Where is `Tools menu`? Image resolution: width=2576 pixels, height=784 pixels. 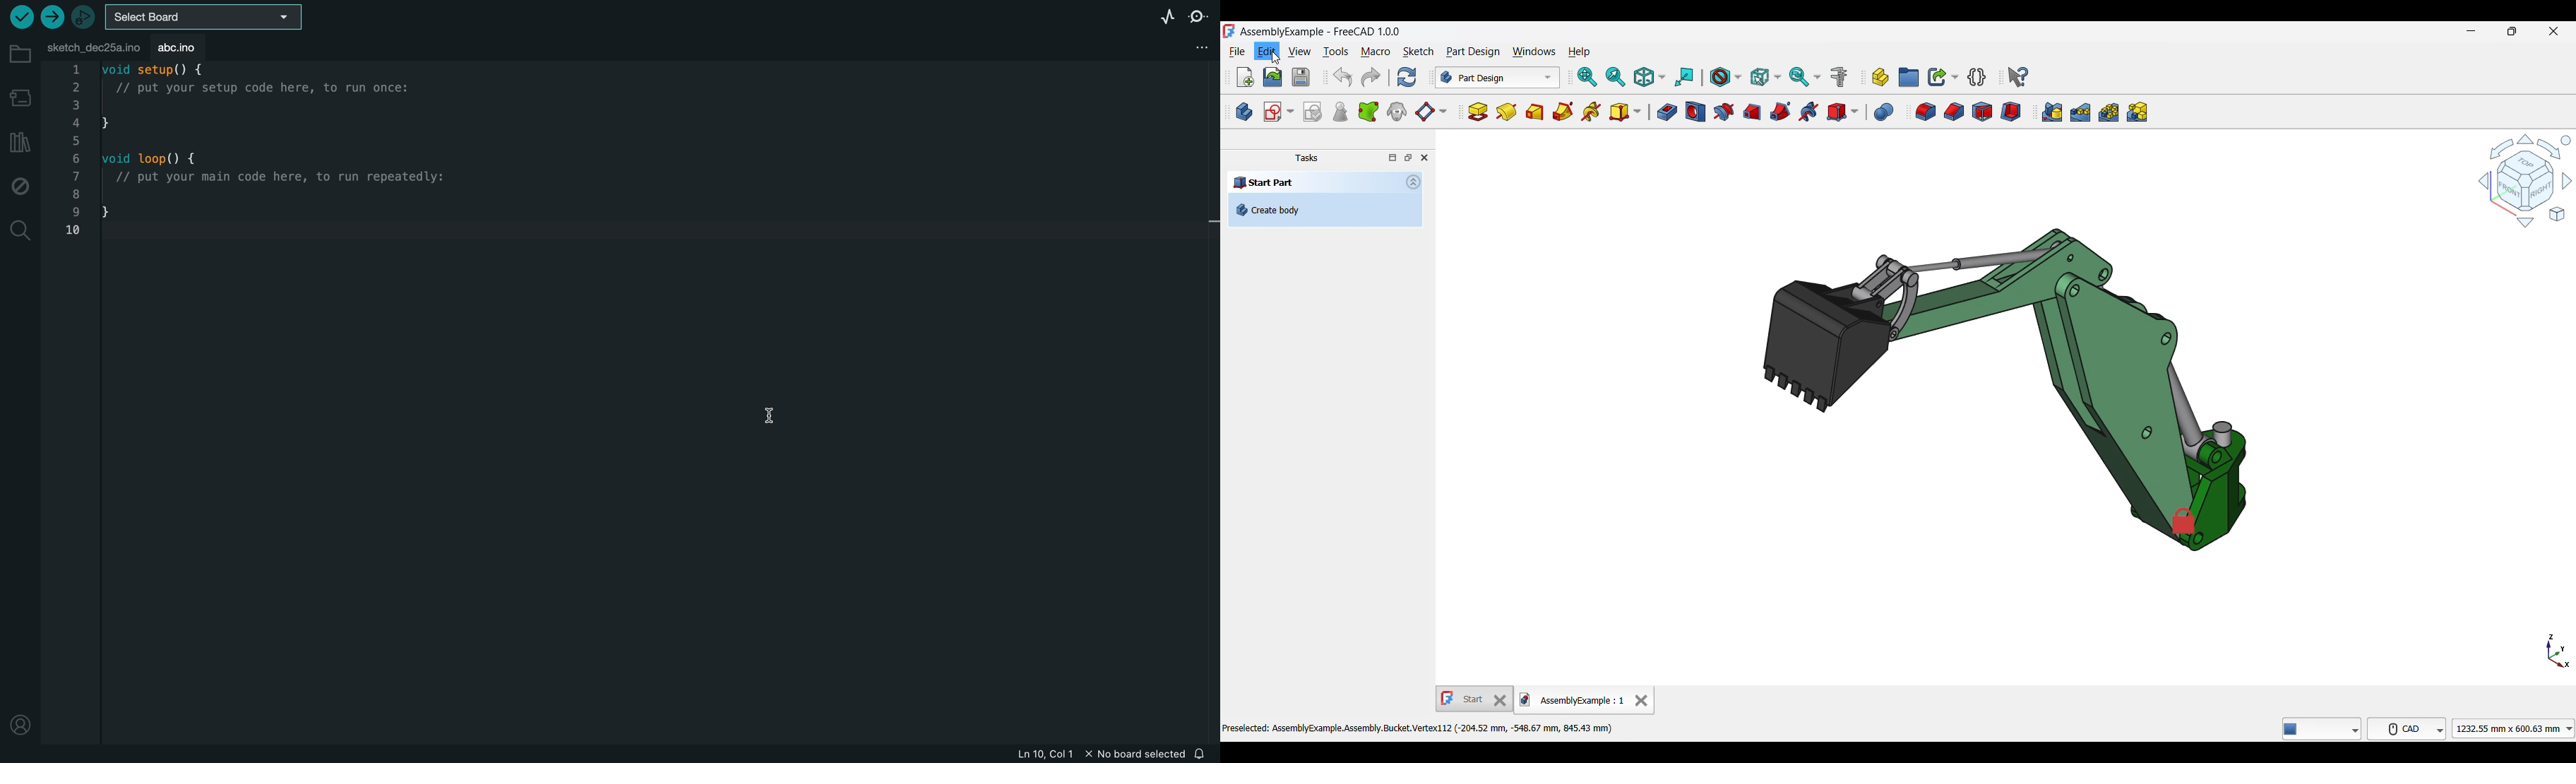 Tools menu is located at coordinates (1335, 52).